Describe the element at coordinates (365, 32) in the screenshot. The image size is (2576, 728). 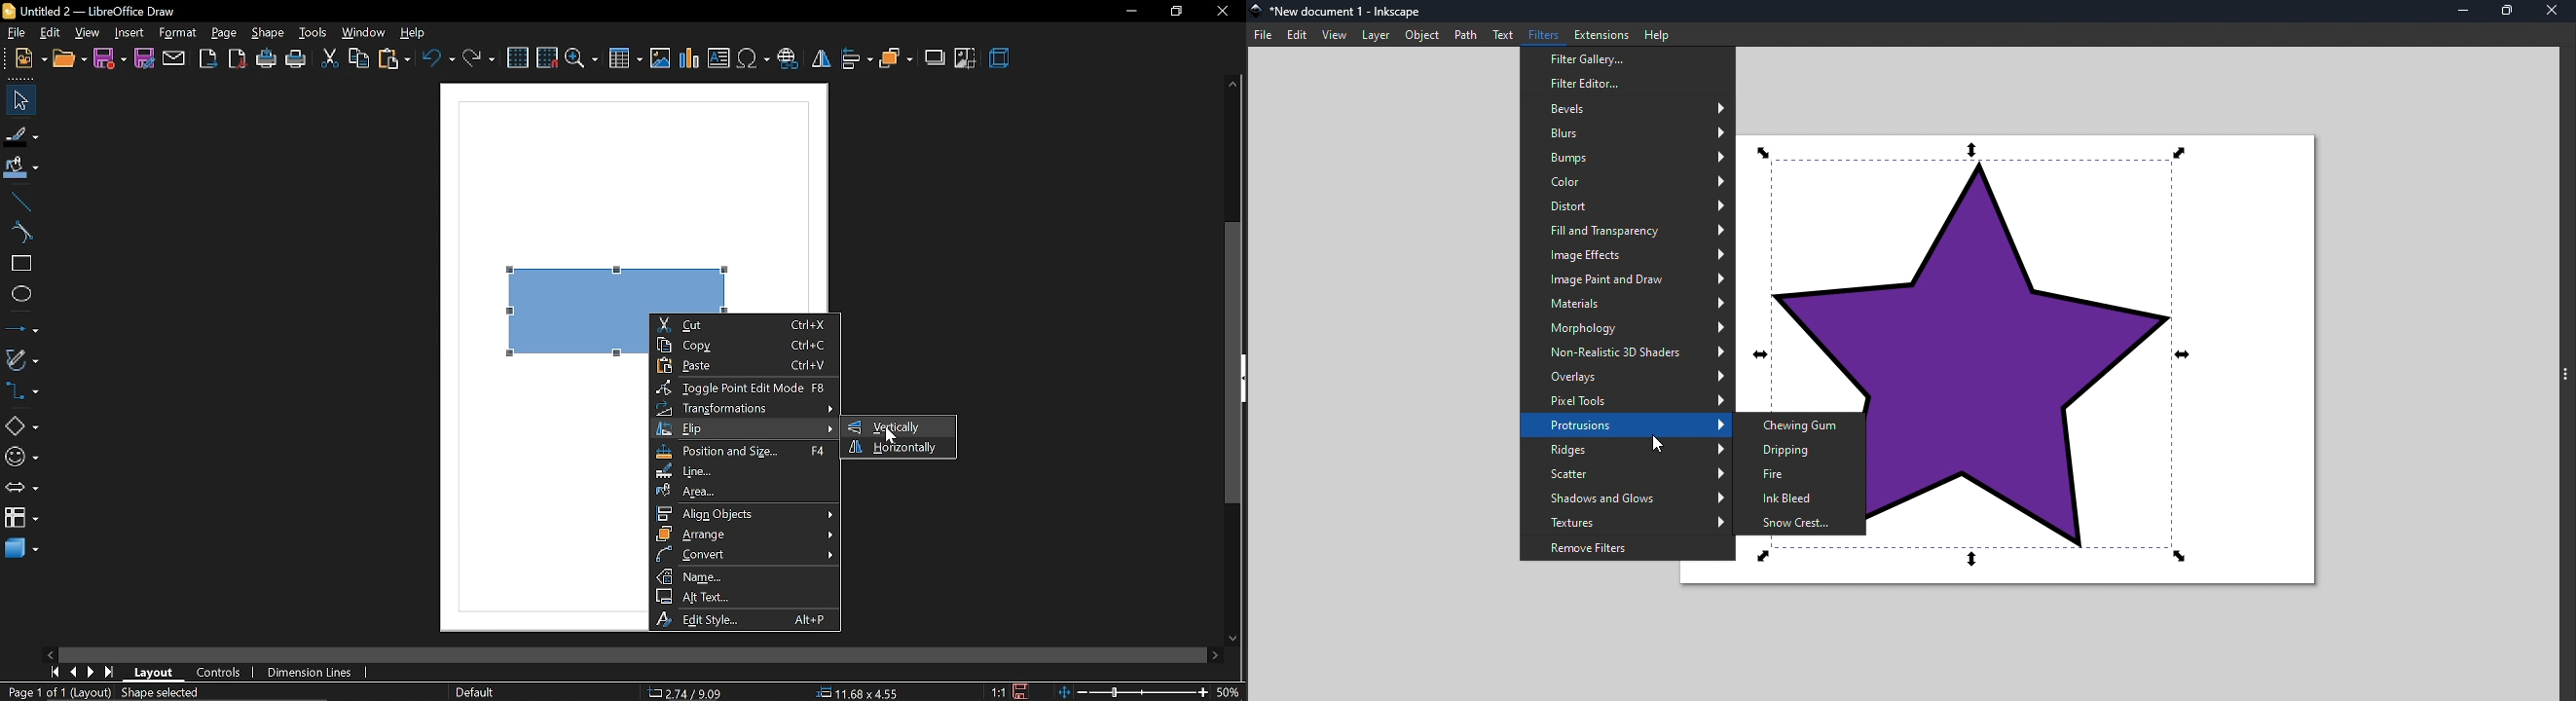
I see `window` at that location.